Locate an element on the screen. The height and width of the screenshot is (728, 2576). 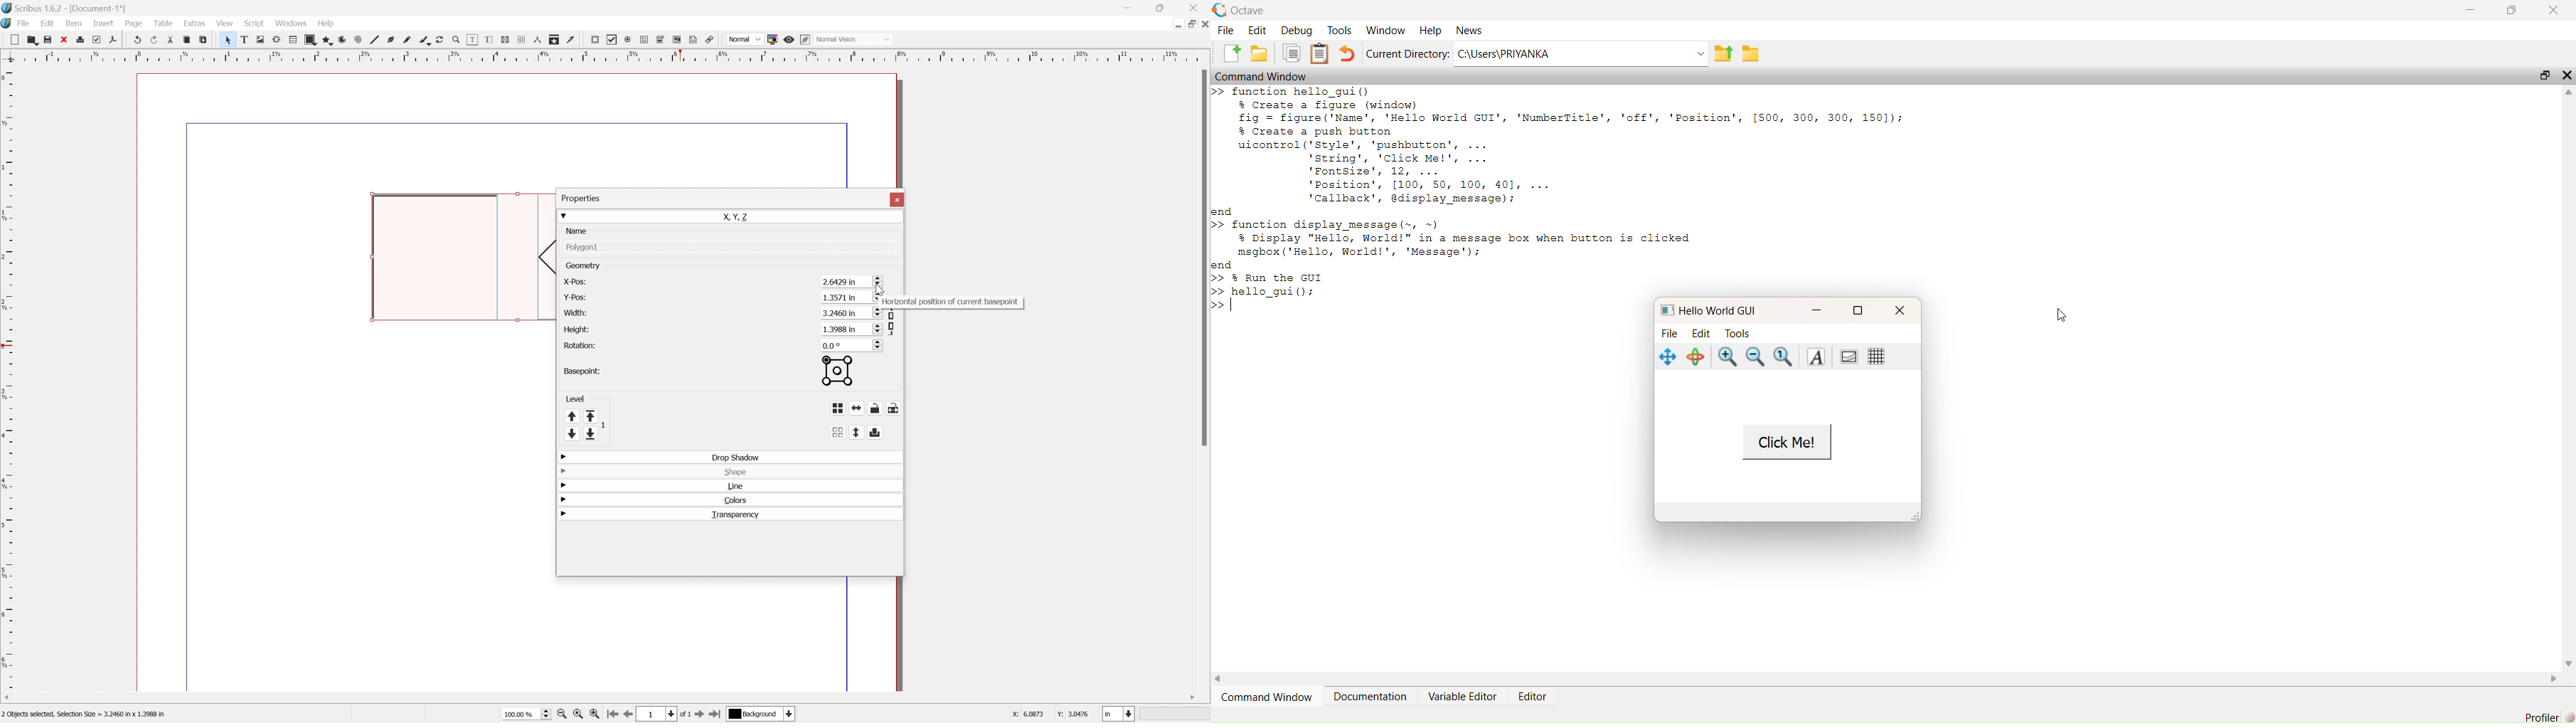
Text annotation is located at coordinates (692, 40).